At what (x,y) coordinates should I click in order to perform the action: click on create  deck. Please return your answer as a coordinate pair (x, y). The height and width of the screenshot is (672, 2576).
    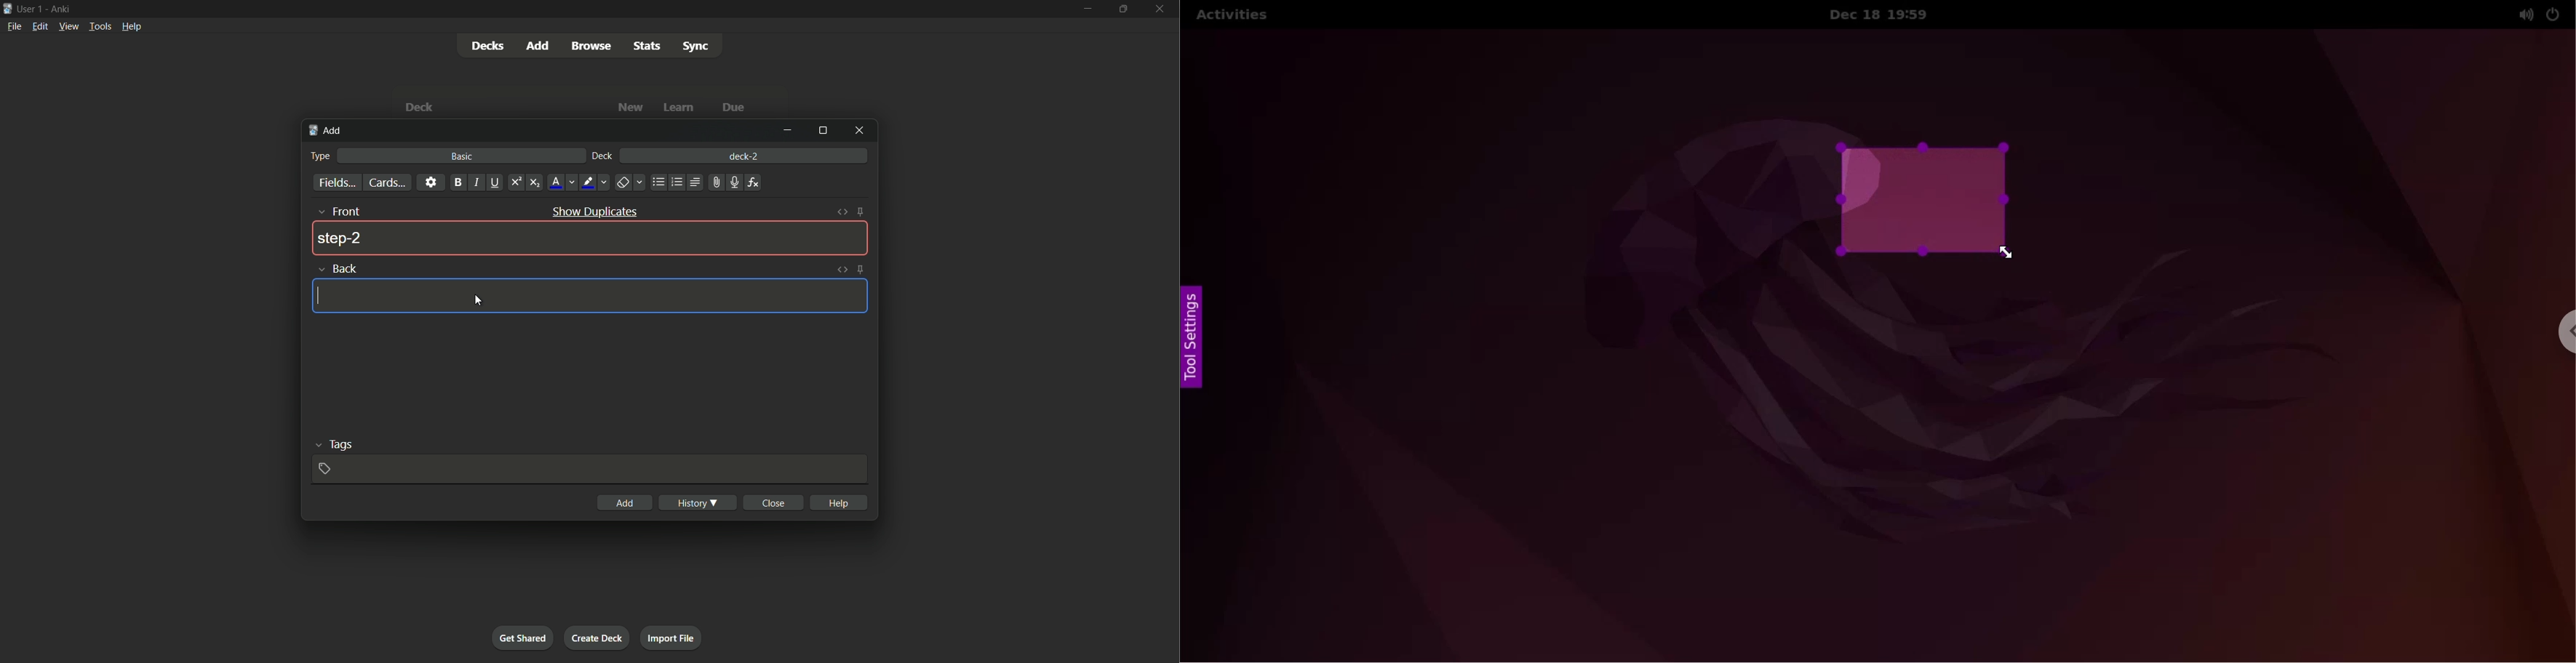
    Looking at the image, I should click on (598, 638).